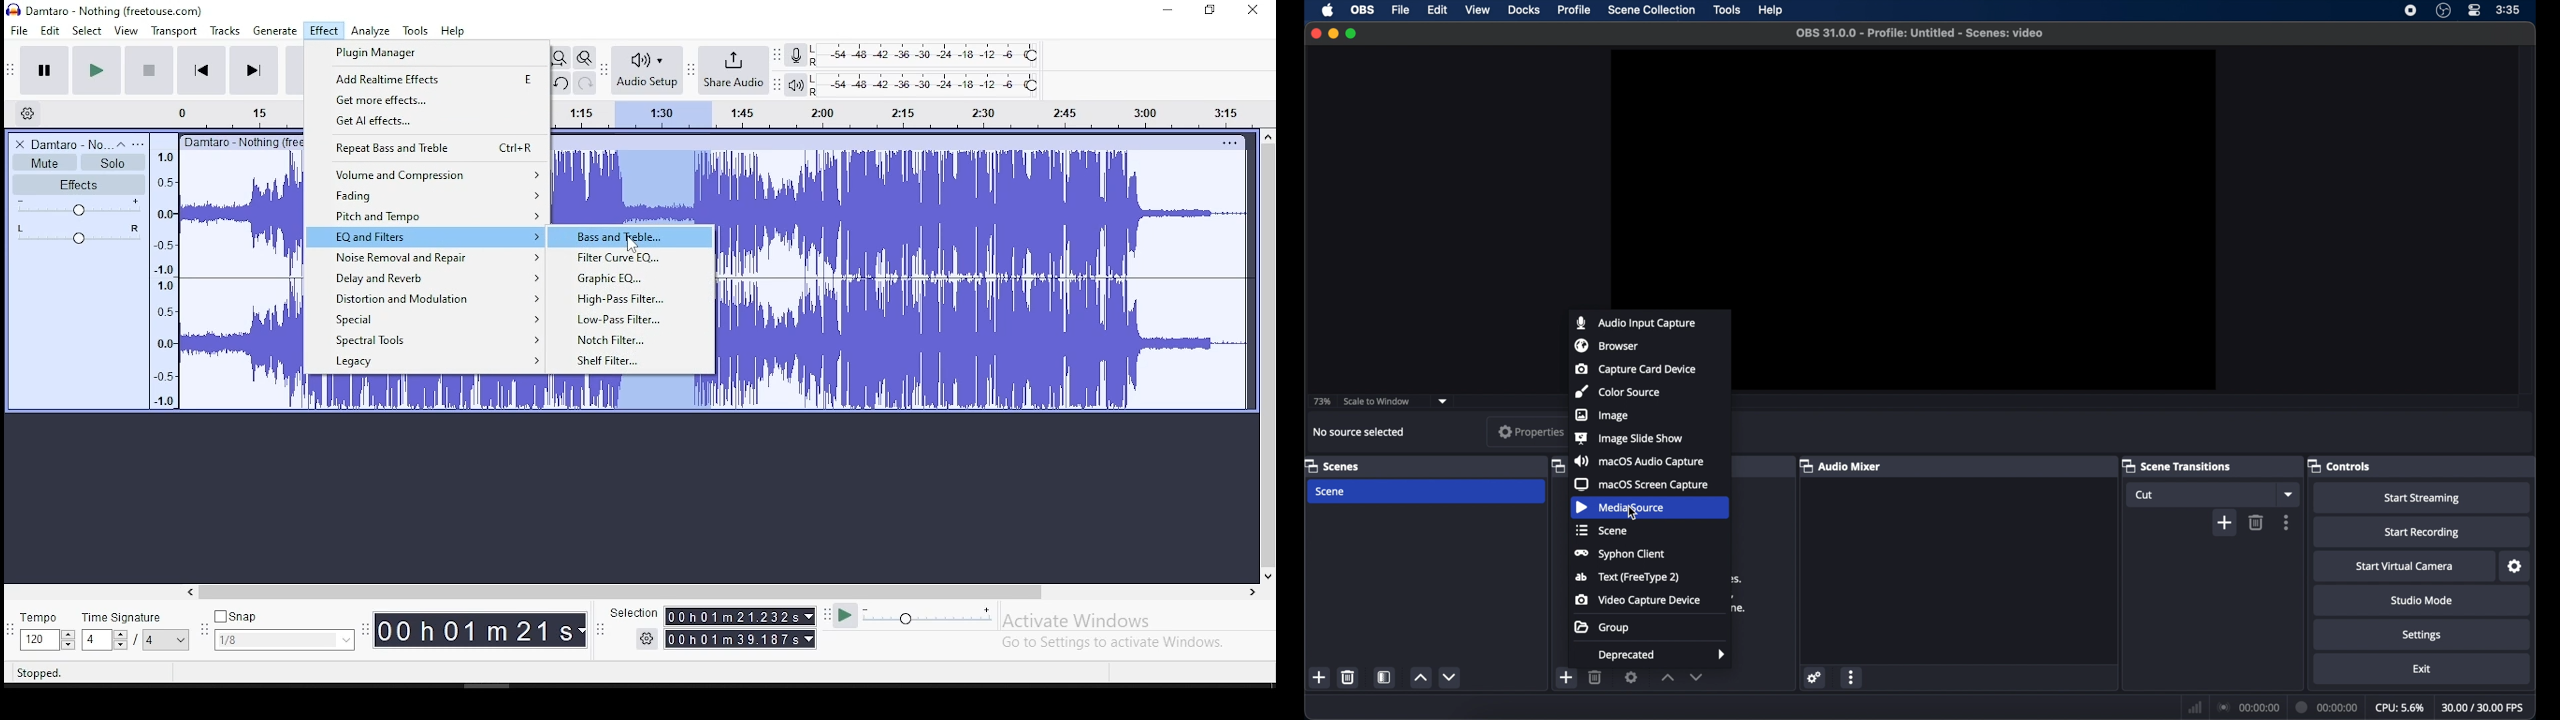 Image resolution: width=2576 pixels, height=728 pixels. Describe the element at coordinates (423, 341) in the screenshot. I see `spectral tools` at that location.